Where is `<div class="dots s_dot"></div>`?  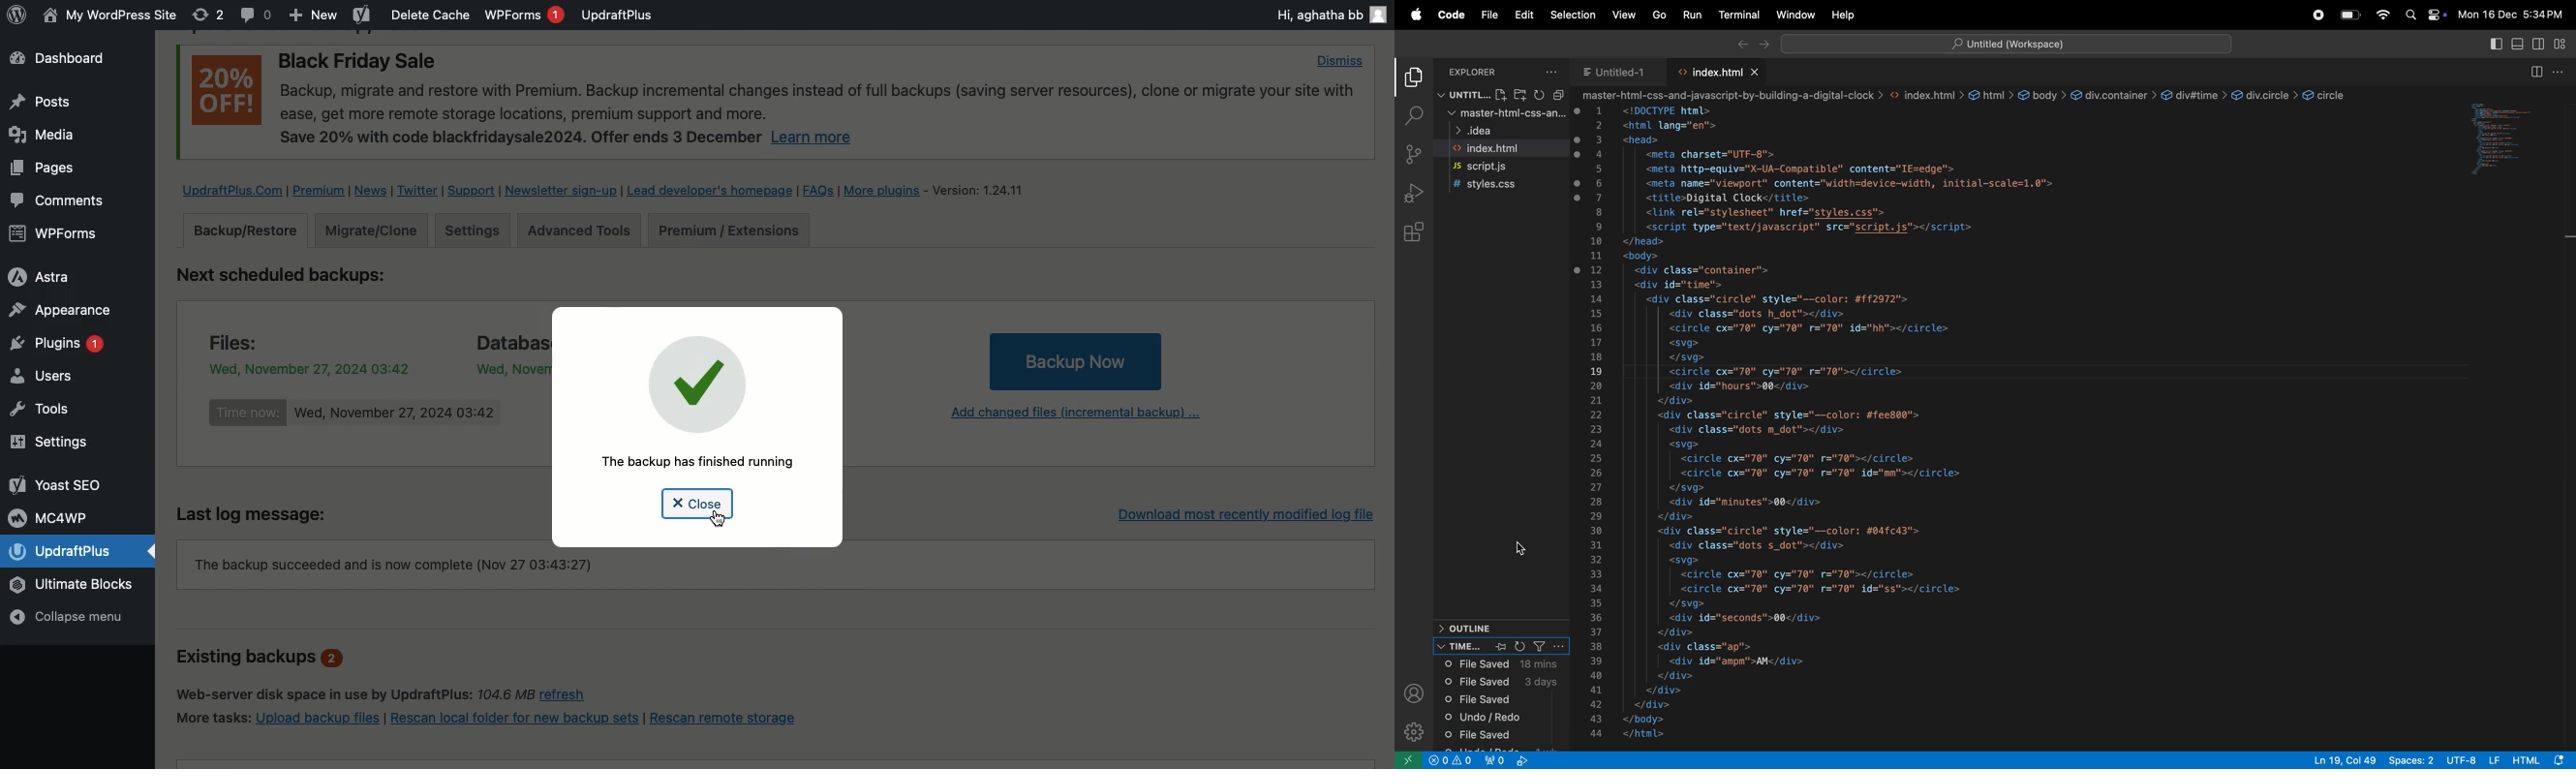
<div class="dots s_dot"></div> is located at coordinates (1760, 545).